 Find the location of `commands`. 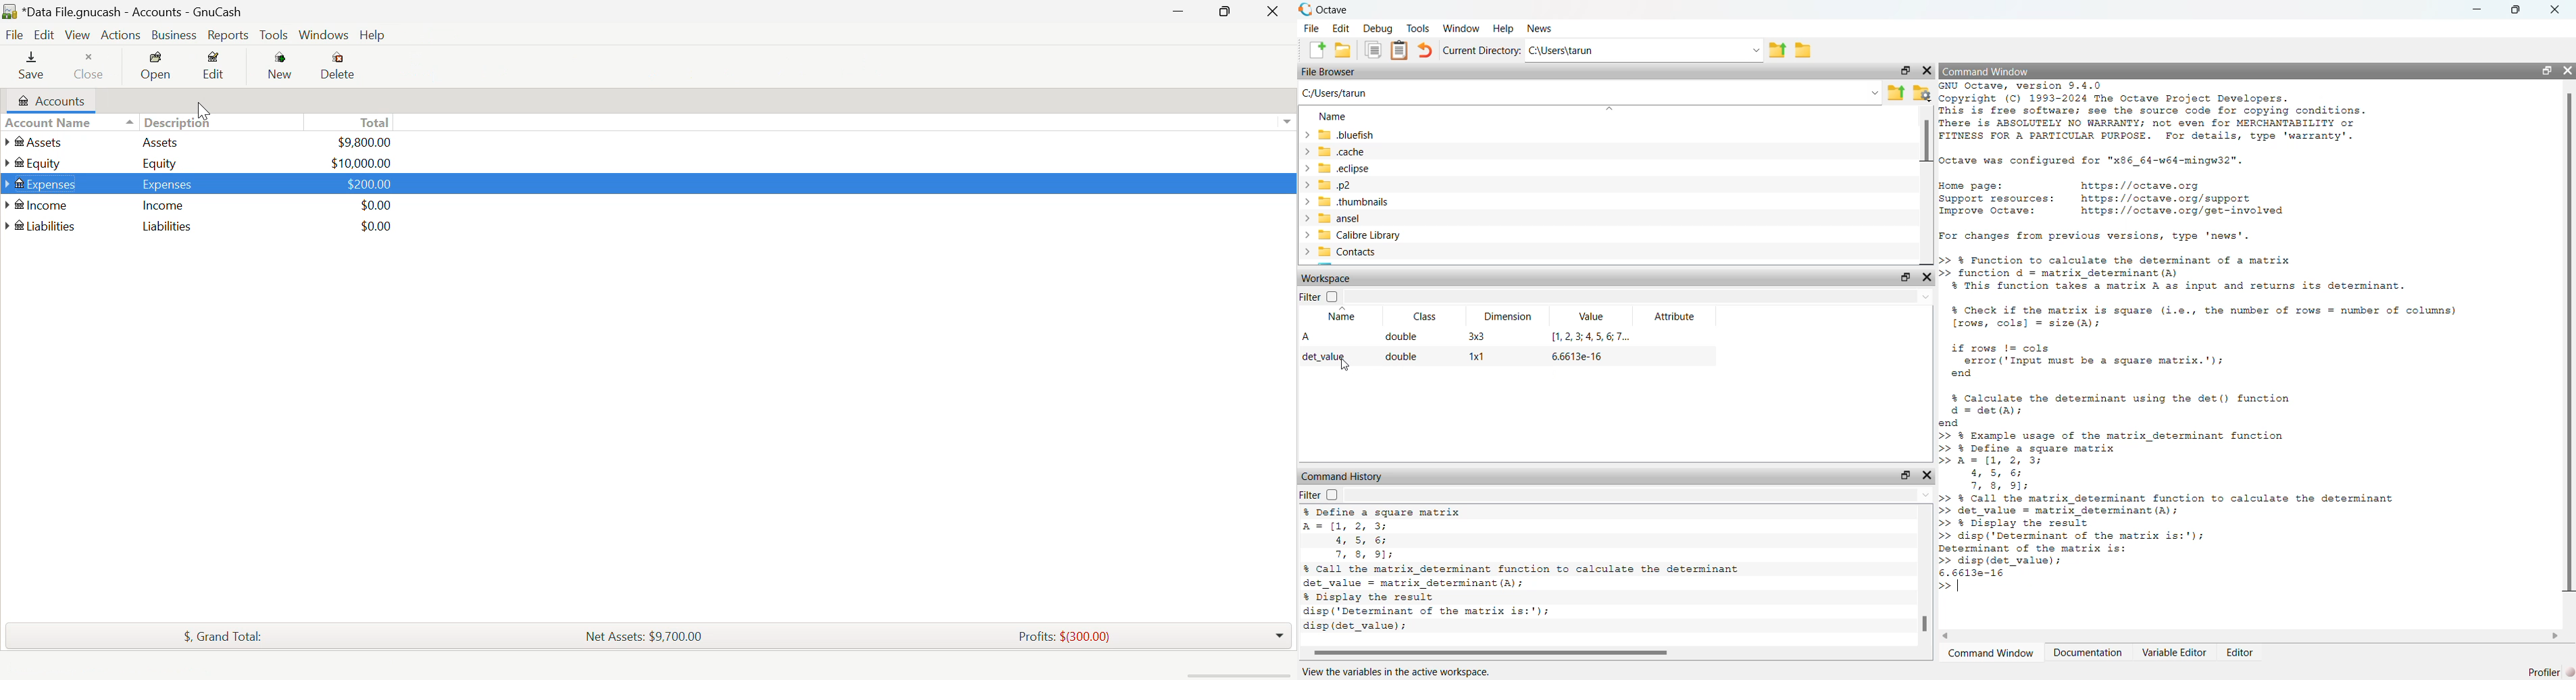

commands is located at coordinates (2199, 343).